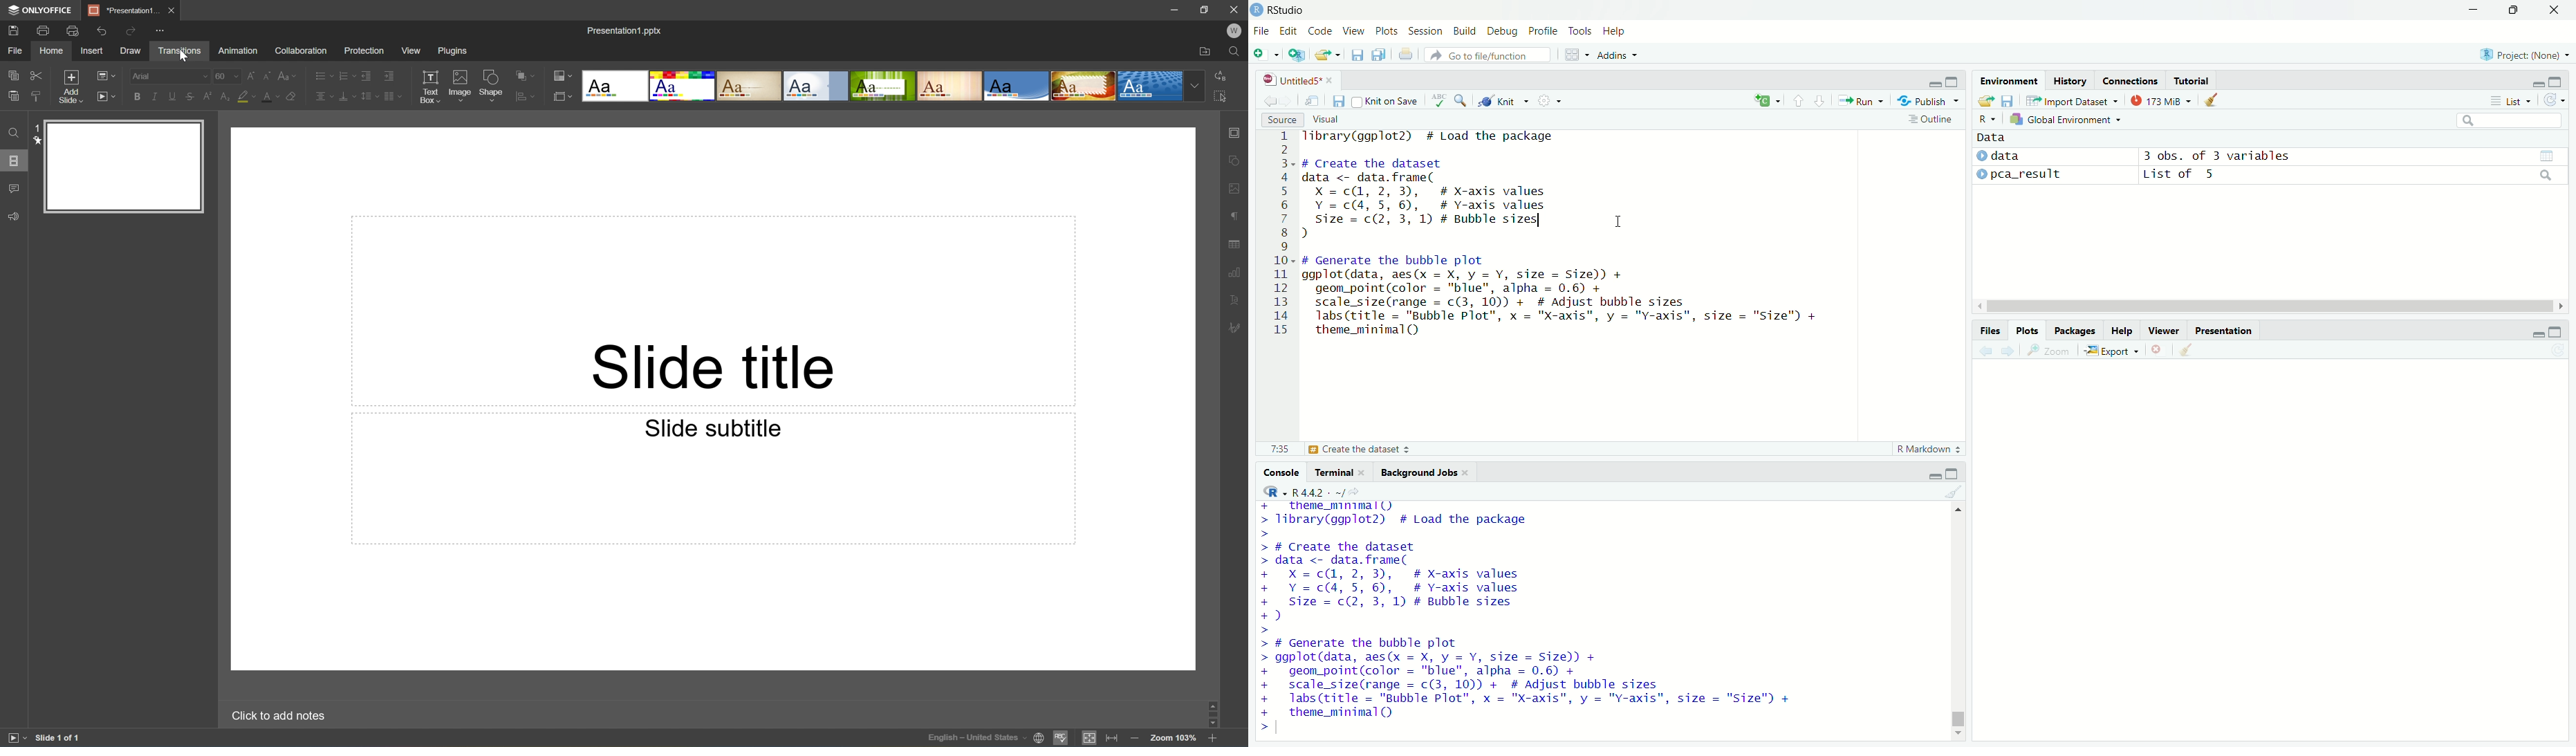 The height and width of the screenshot is (756, 2576). I want to click on save, so click(1340, 102).